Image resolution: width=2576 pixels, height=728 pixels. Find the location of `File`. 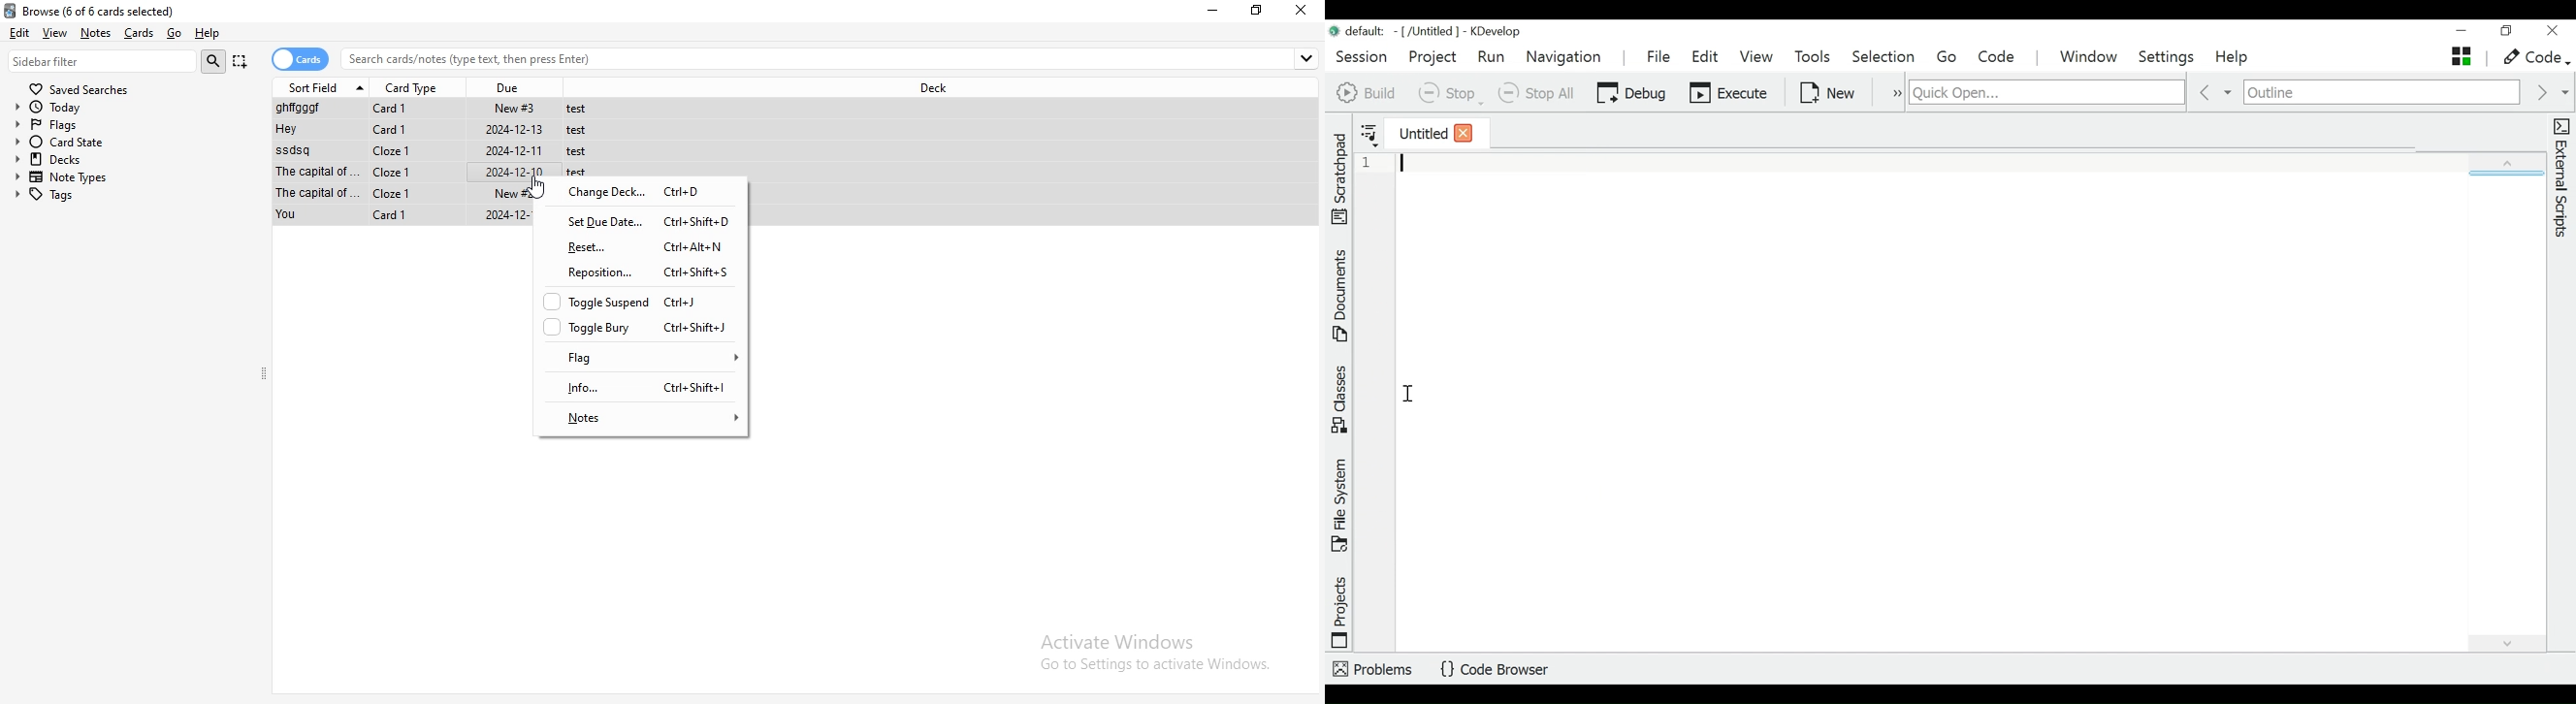

File is located at coordinates (441, 131).